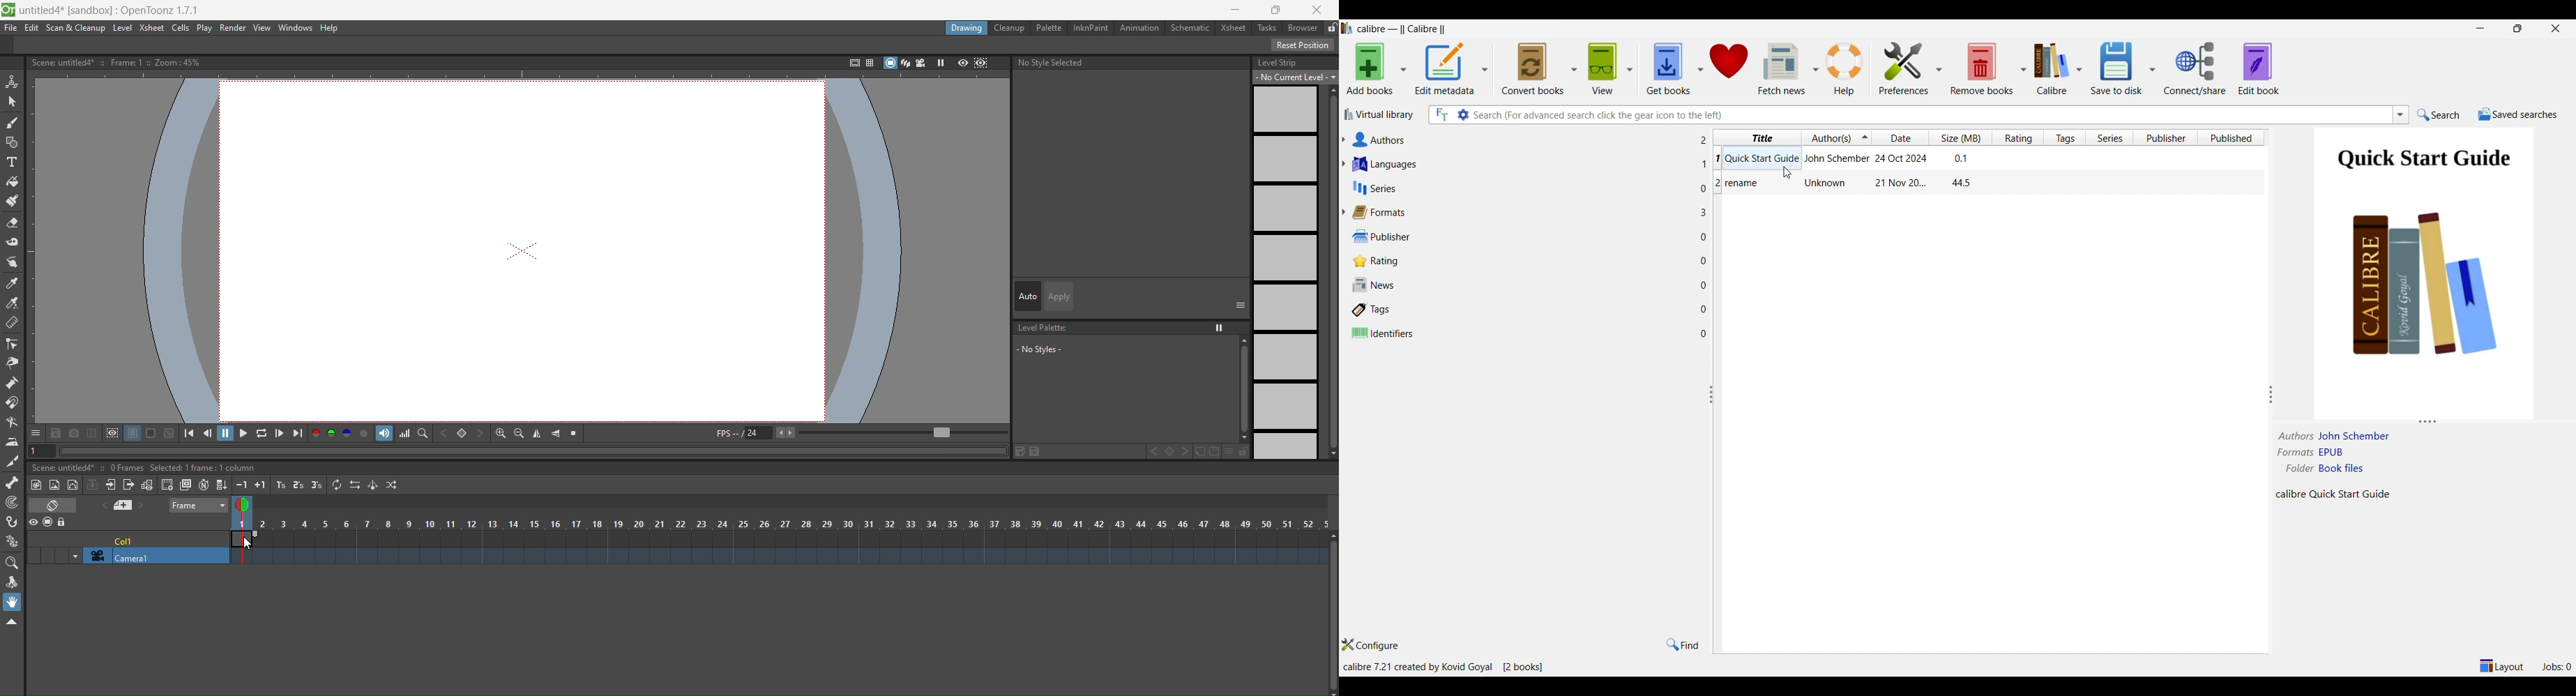  Describe the element at coordinates (8, 10) in the screenshot. I see `logo` at that location.